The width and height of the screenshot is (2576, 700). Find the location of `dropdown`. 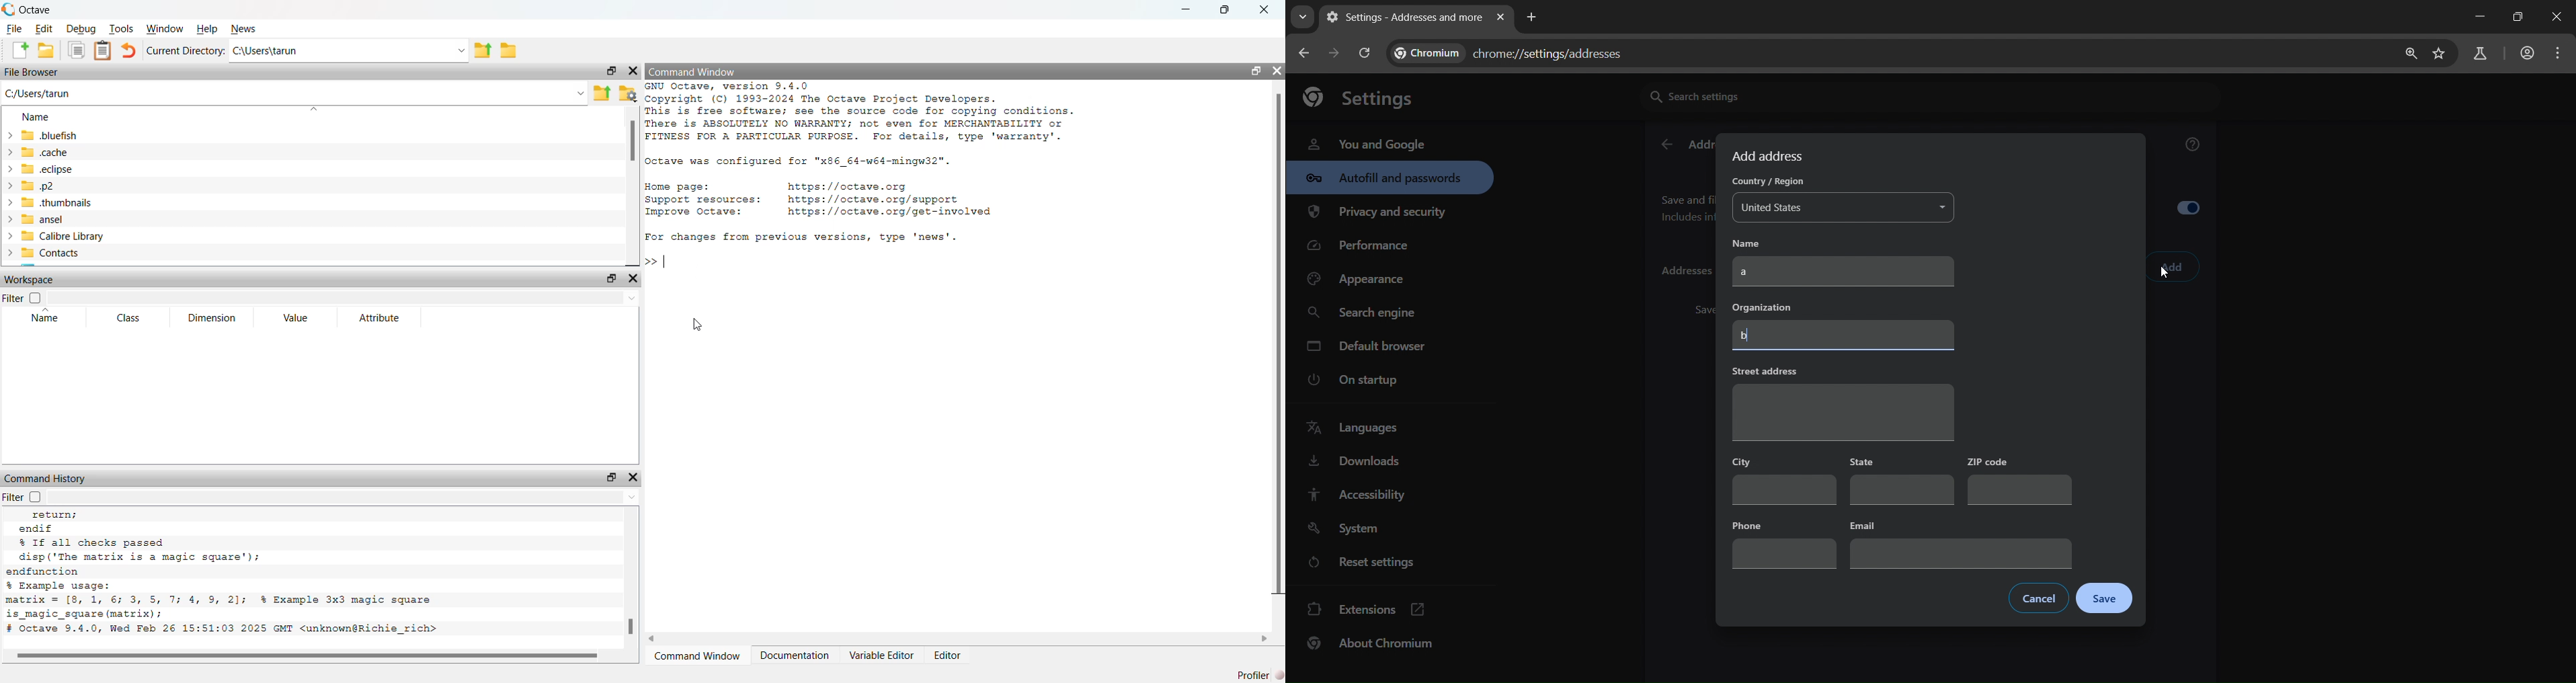

dropdown is located at coordinates (460, 51).